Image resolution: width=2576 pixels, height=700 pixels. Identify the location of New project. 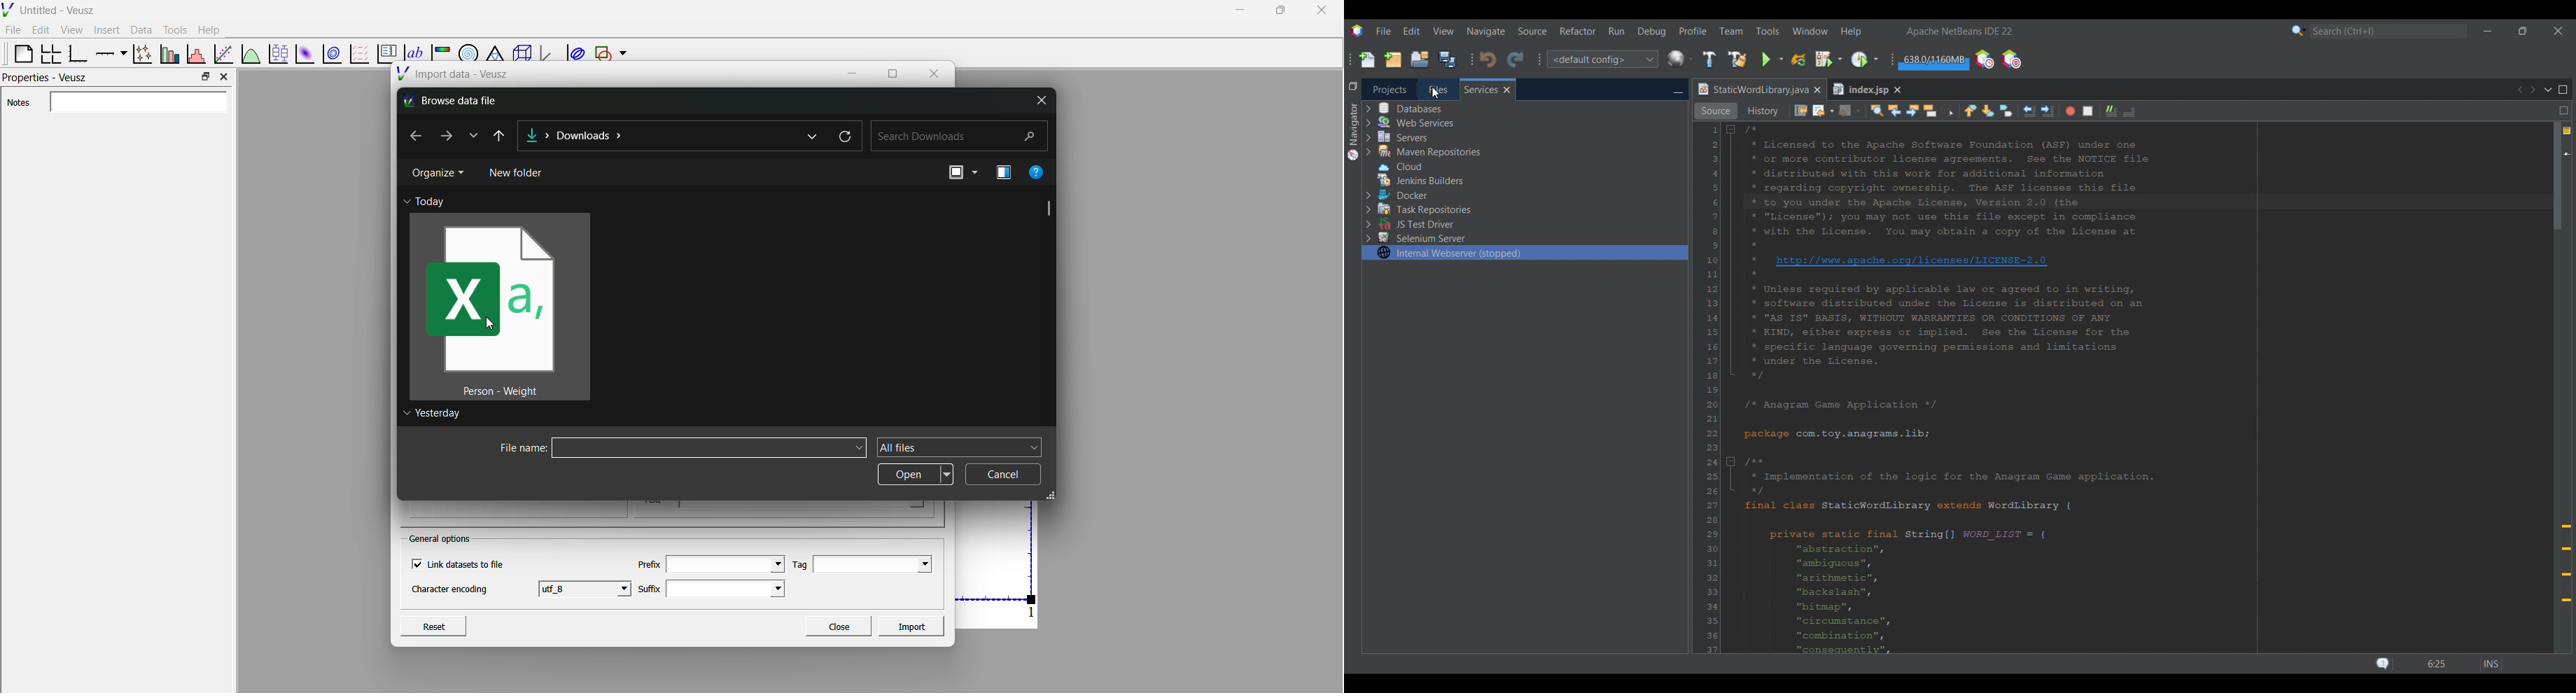
(1393, 59).